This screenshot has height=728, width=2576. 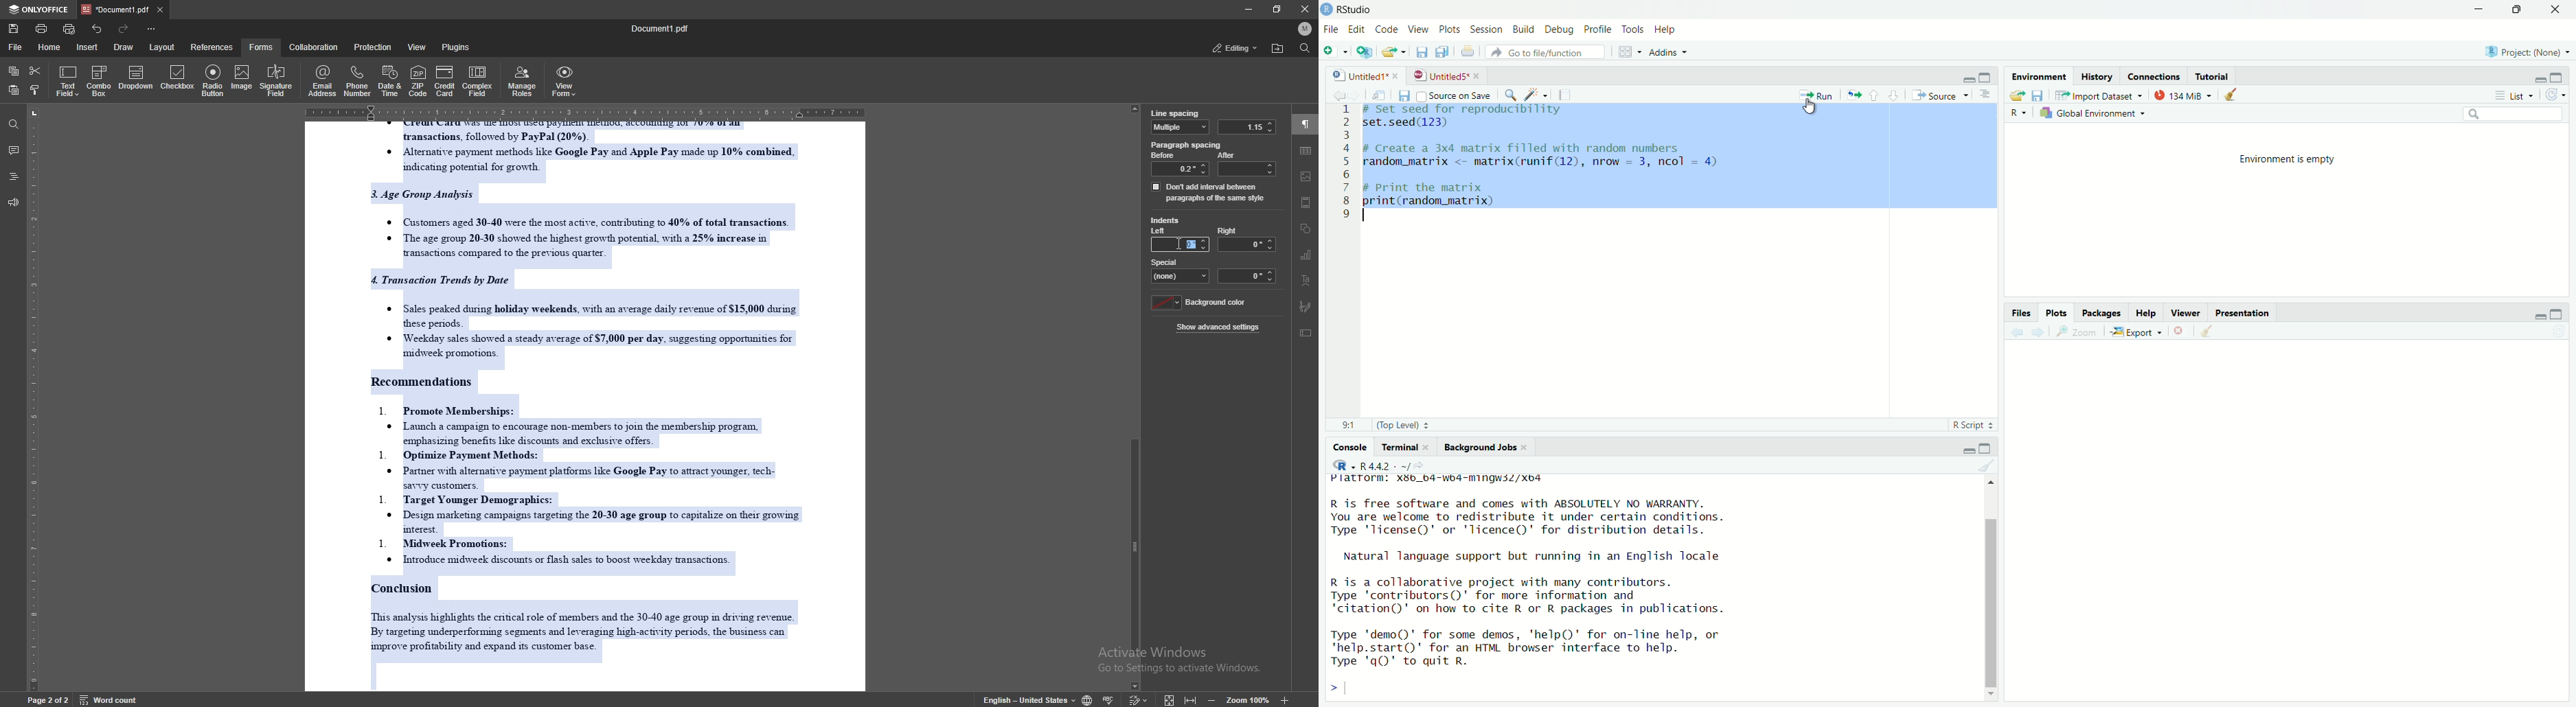 I want to click on vertical scale, so click(x=34, y=397).